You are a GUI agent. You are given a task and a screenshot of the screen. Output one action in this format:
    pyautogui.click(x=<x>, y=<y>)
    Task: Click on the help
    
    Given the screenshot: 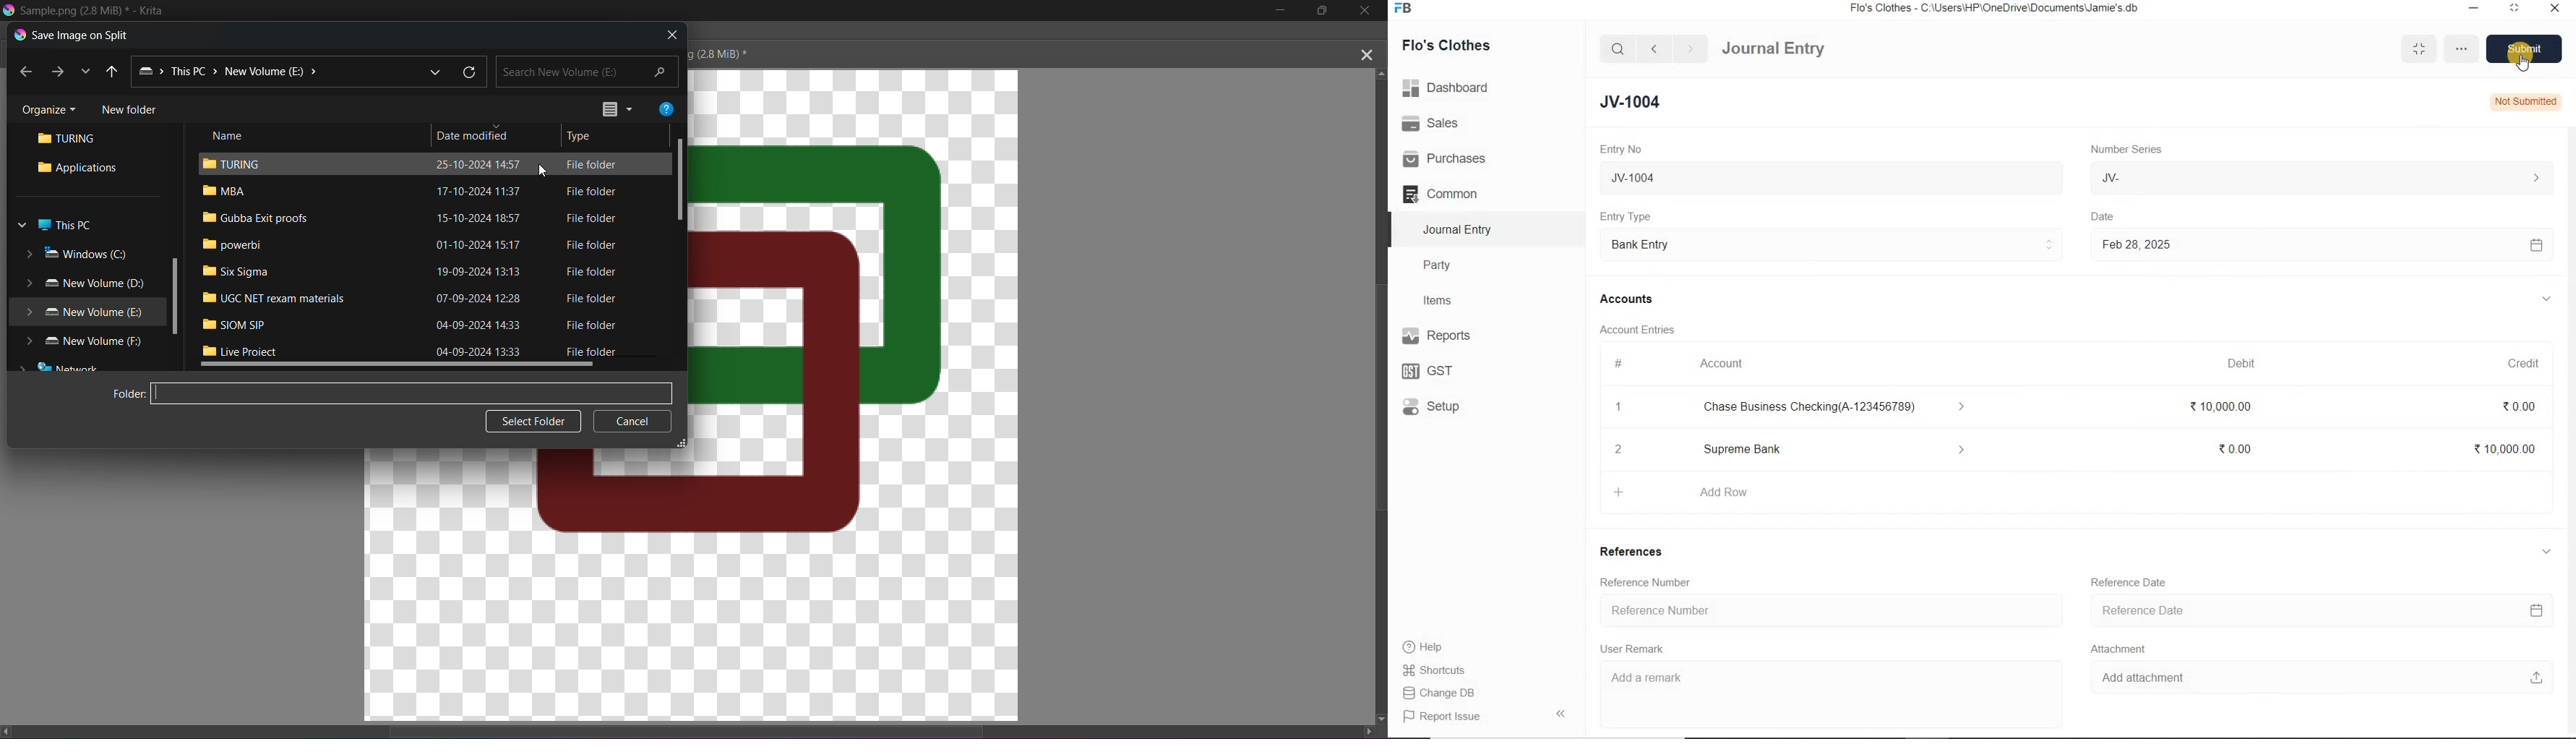 What is the action you would take?
    pyautogui.click(x=1423, y=647)
    